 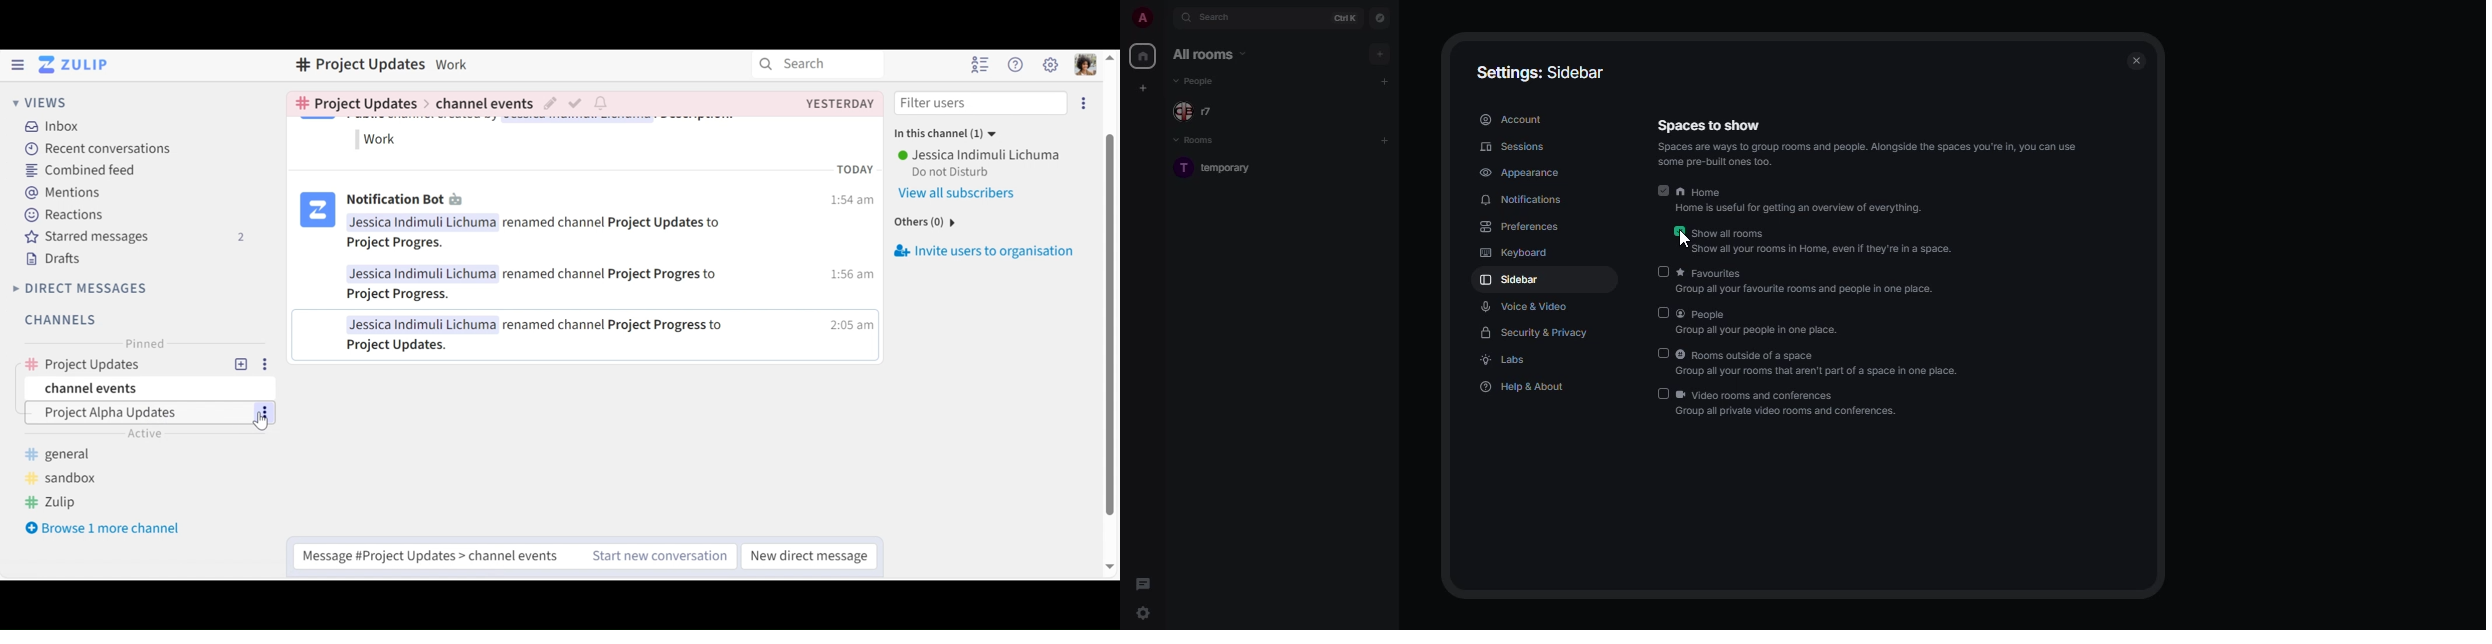 I want to click on cursor, so click(x=1675, y=238).